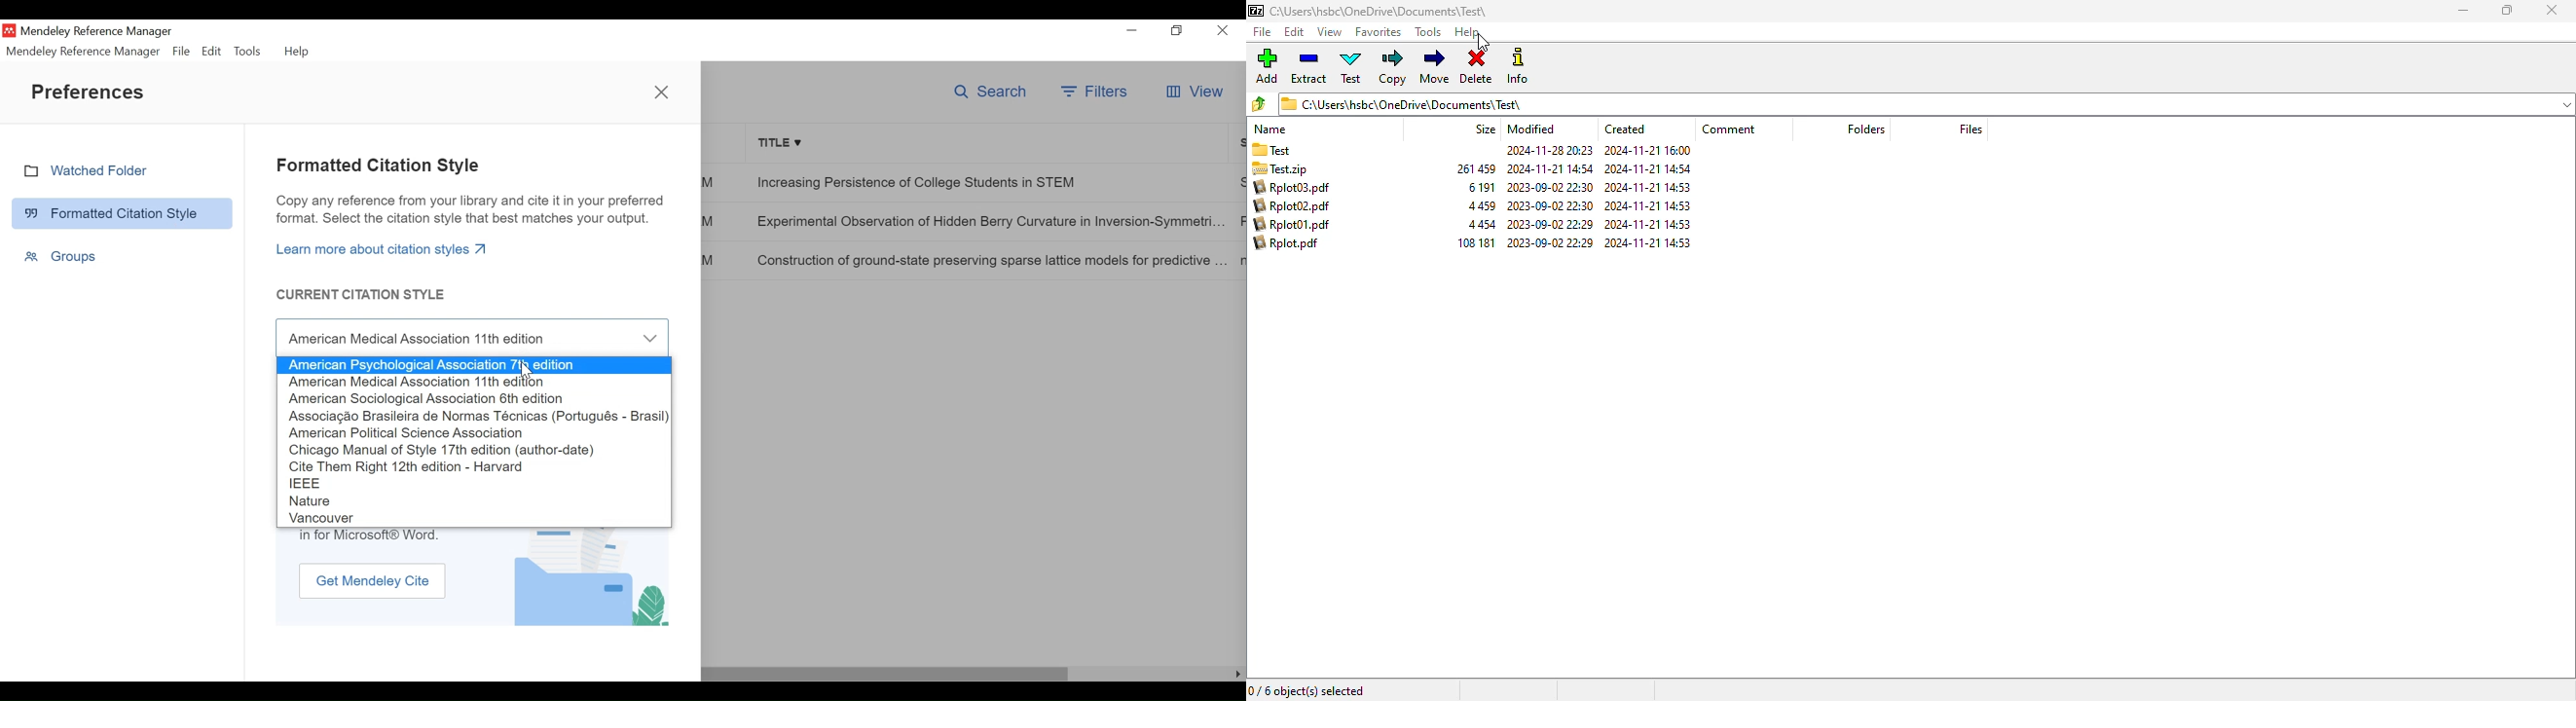 The width and height of the screenshot is (2576, 728). Describe the element at coordinates (1652, 188) in the screenshot. I see `2024-11-21 14:53` at that location.